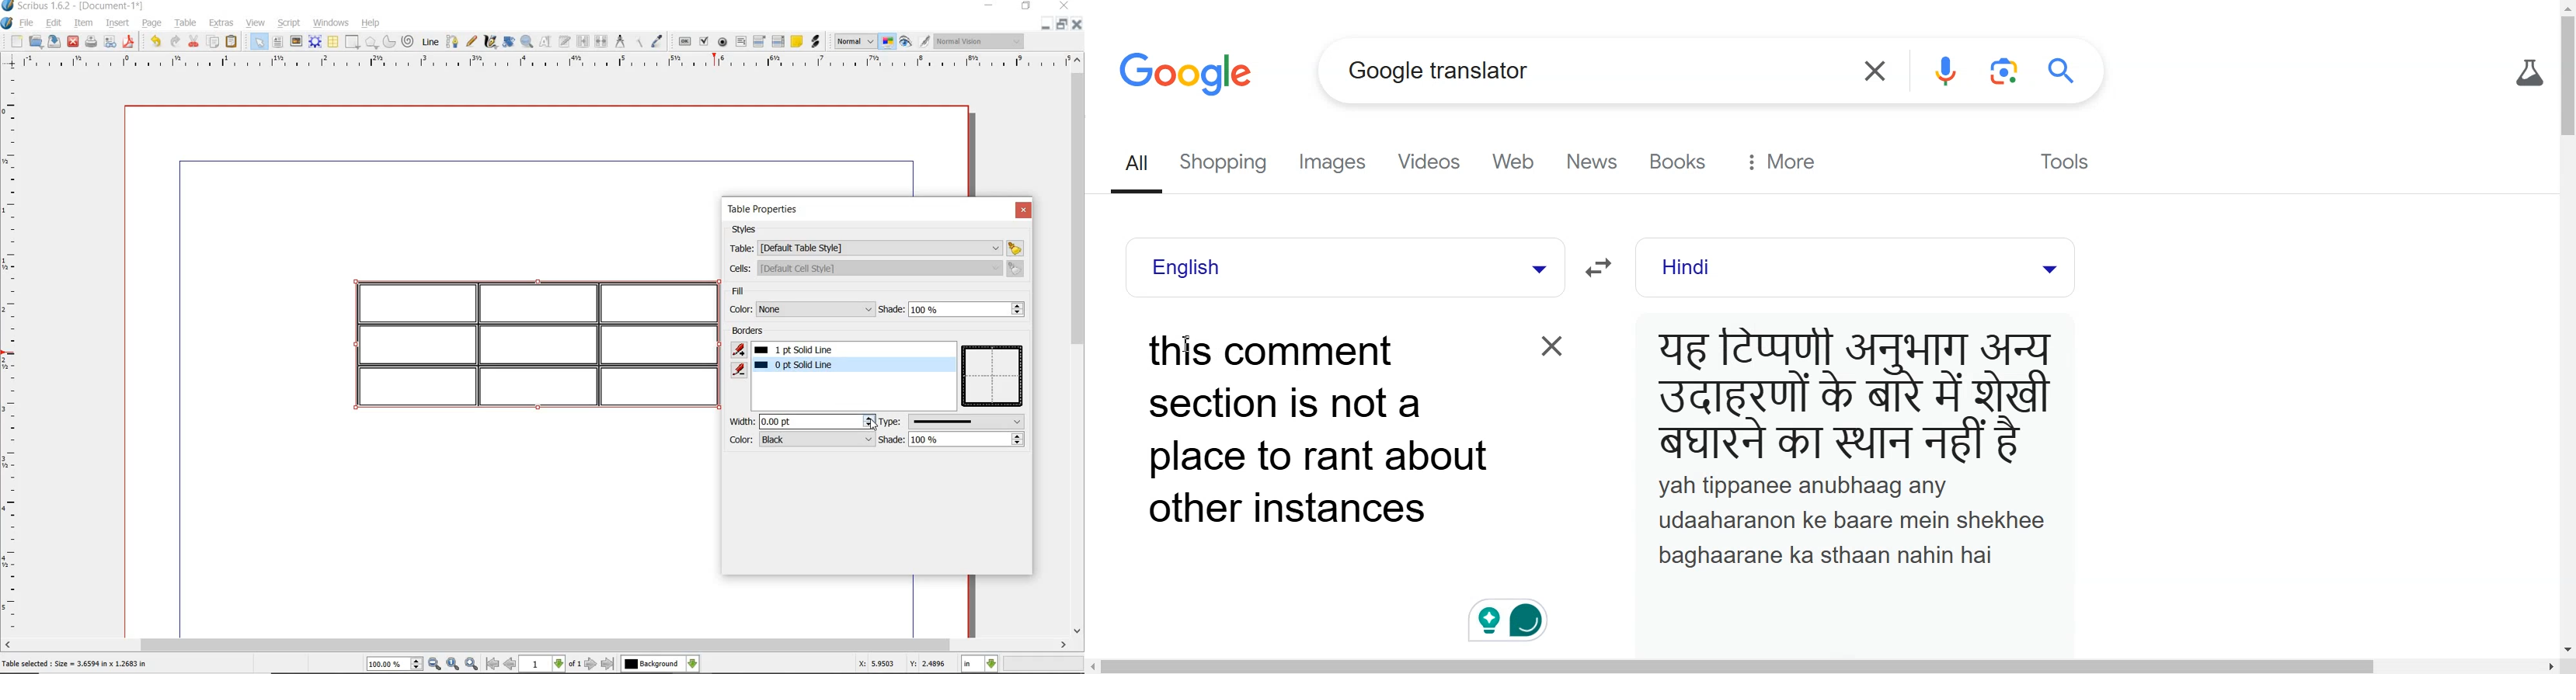 This screenshot has width=2576, height=700. Describe the element at coordinates (901, 664) in the screenshot. I see `X: 5.9503 Y: 2.4896` at that location.